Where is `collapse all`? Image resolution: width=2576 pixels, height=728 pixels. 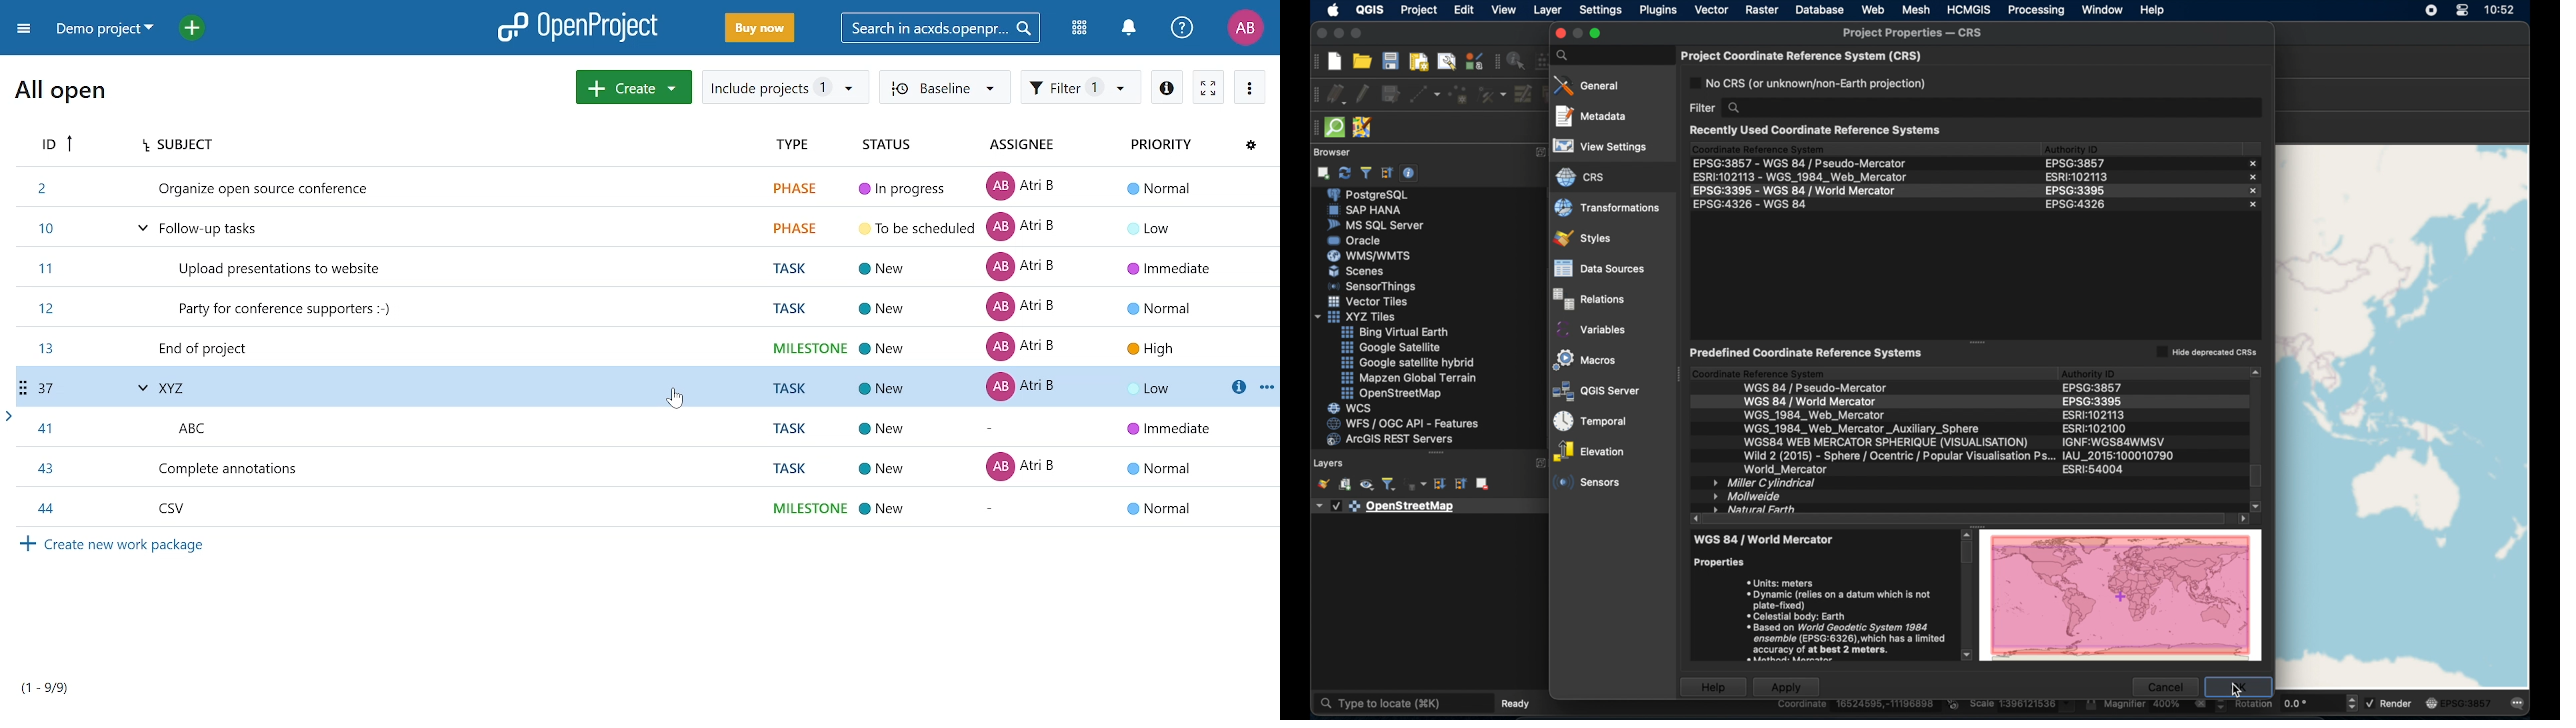 collapse all is located at coordinates (1461, 484).